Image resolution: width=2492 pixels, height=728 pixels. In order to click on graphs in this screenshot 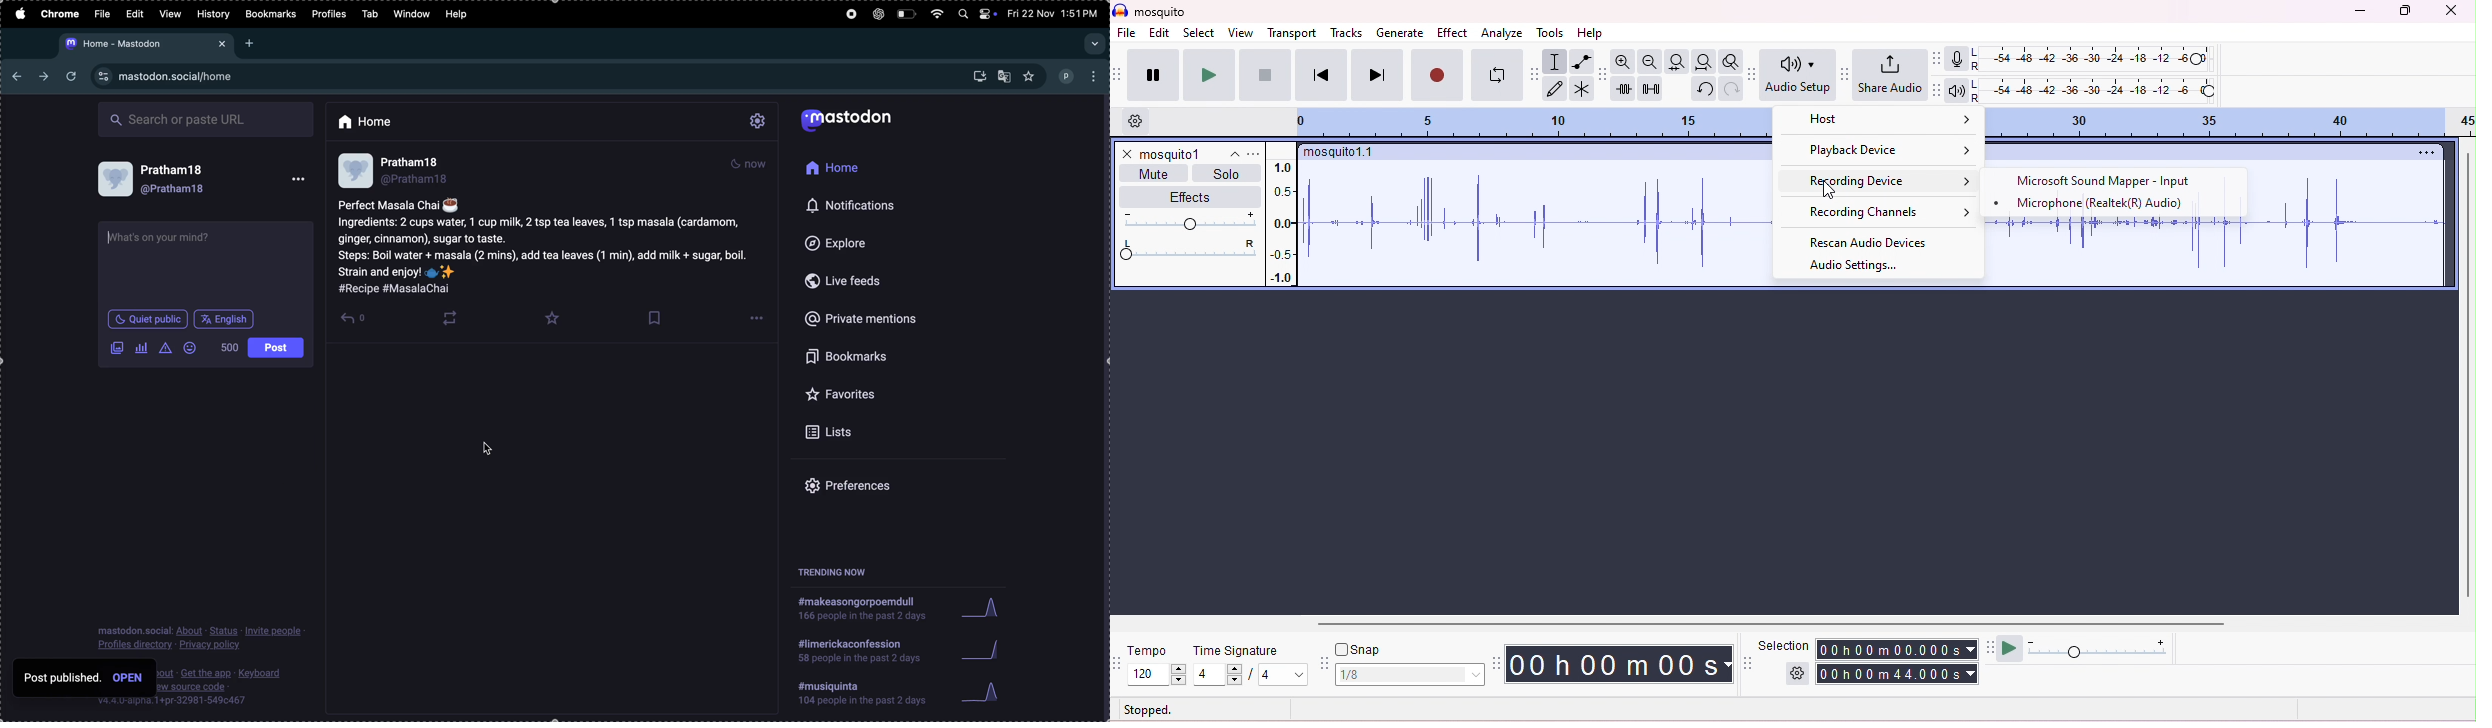, I will do `click(998, 649)`.